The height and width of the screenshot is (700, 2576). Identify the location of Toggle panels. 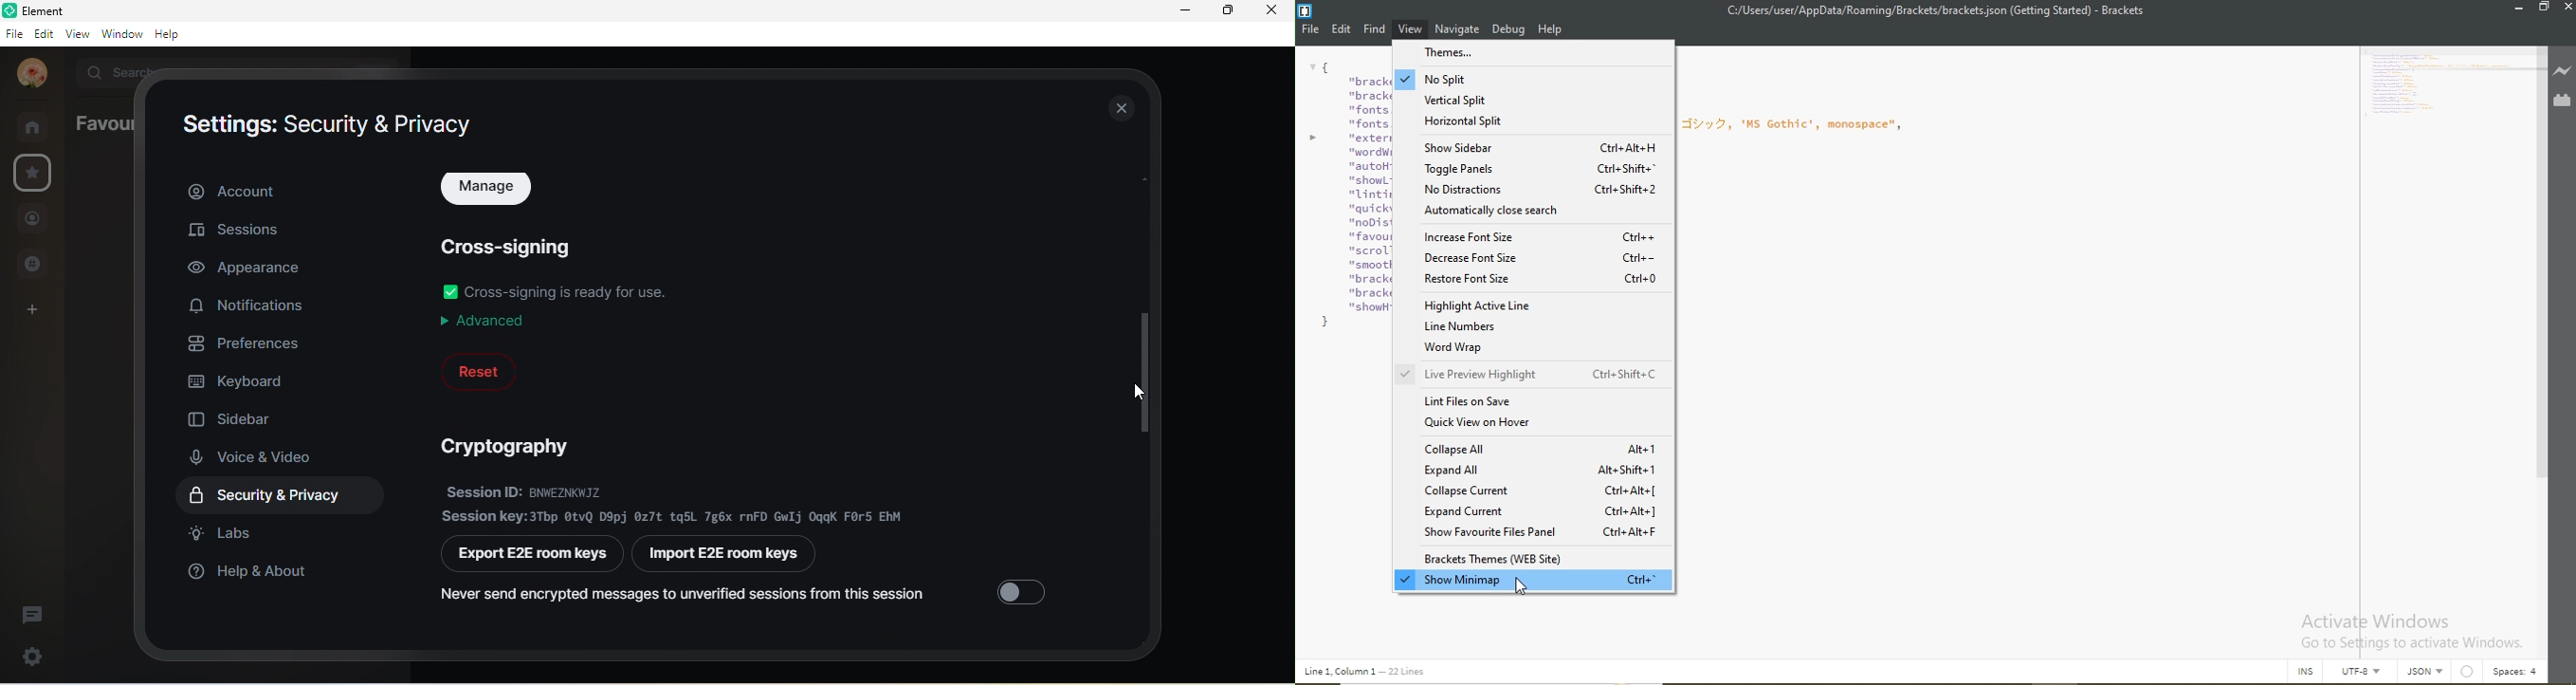
(1530, 170).